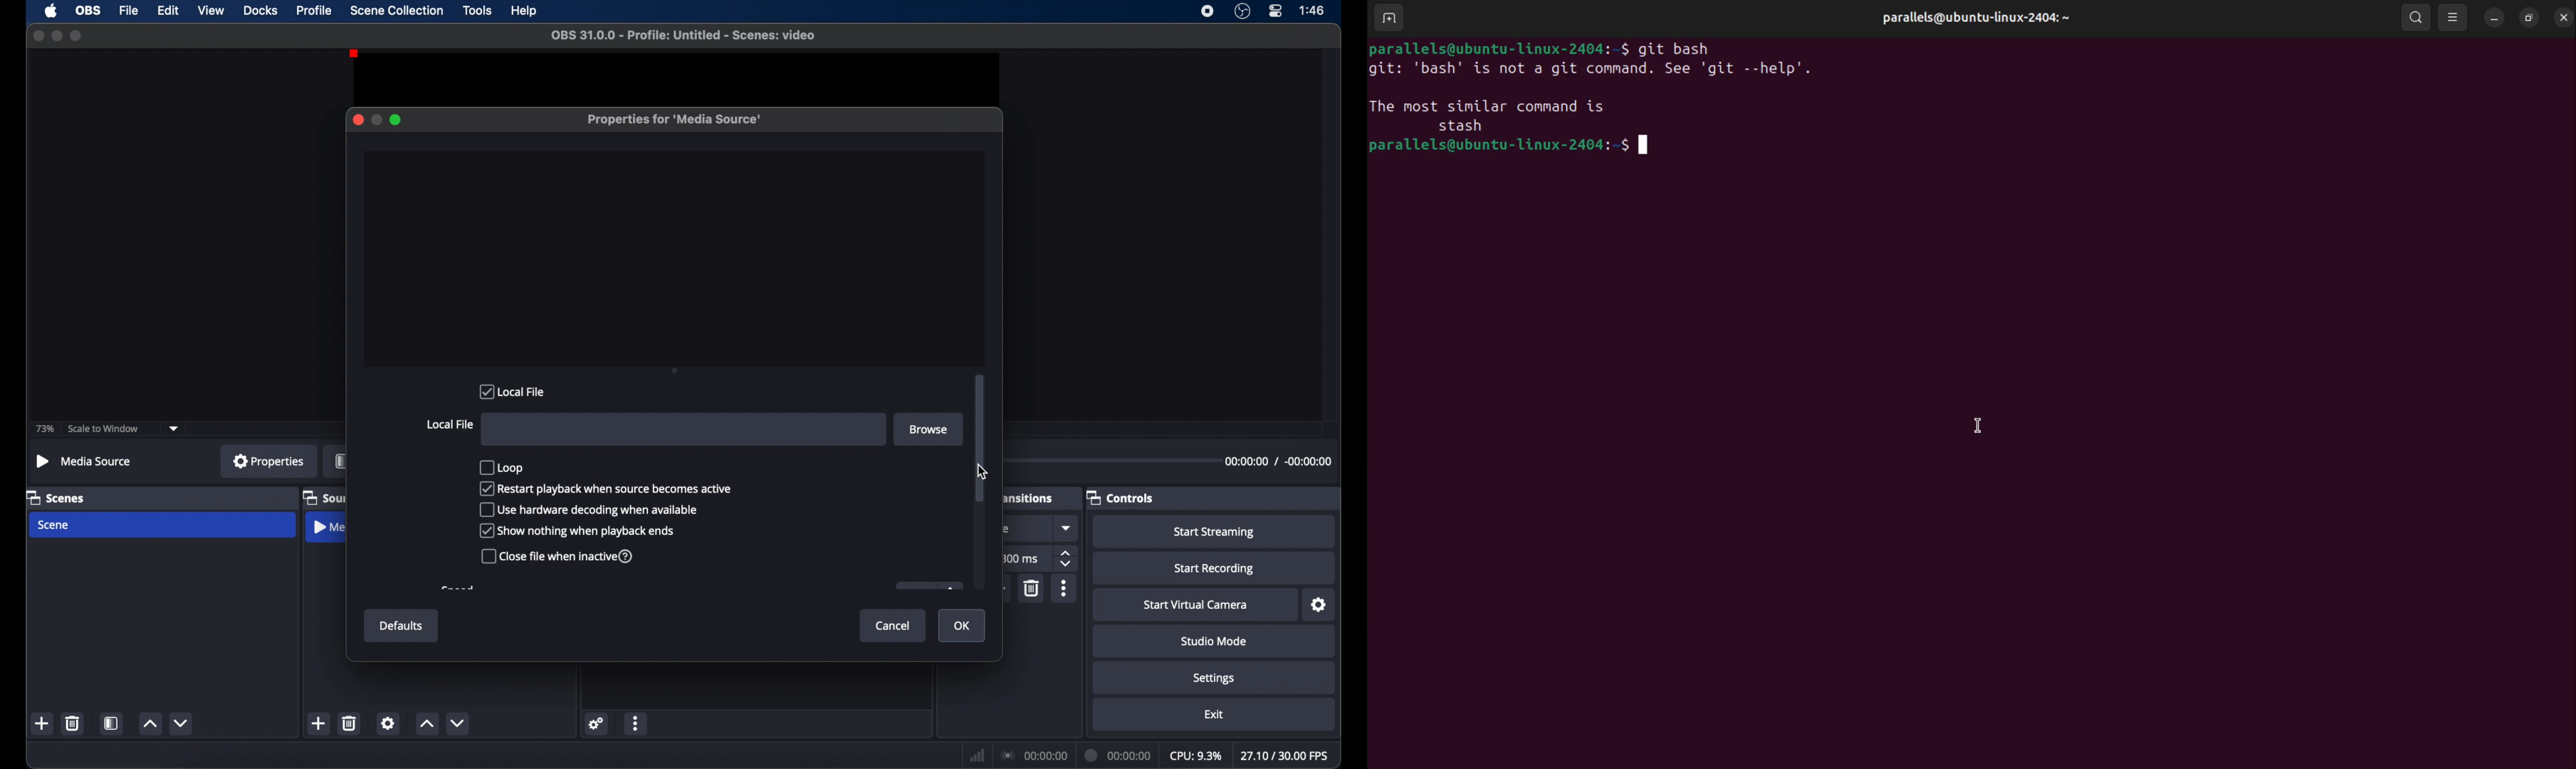  Describe the element at coordinates (388, 723) in the screenshot. I see `settings` at that location.